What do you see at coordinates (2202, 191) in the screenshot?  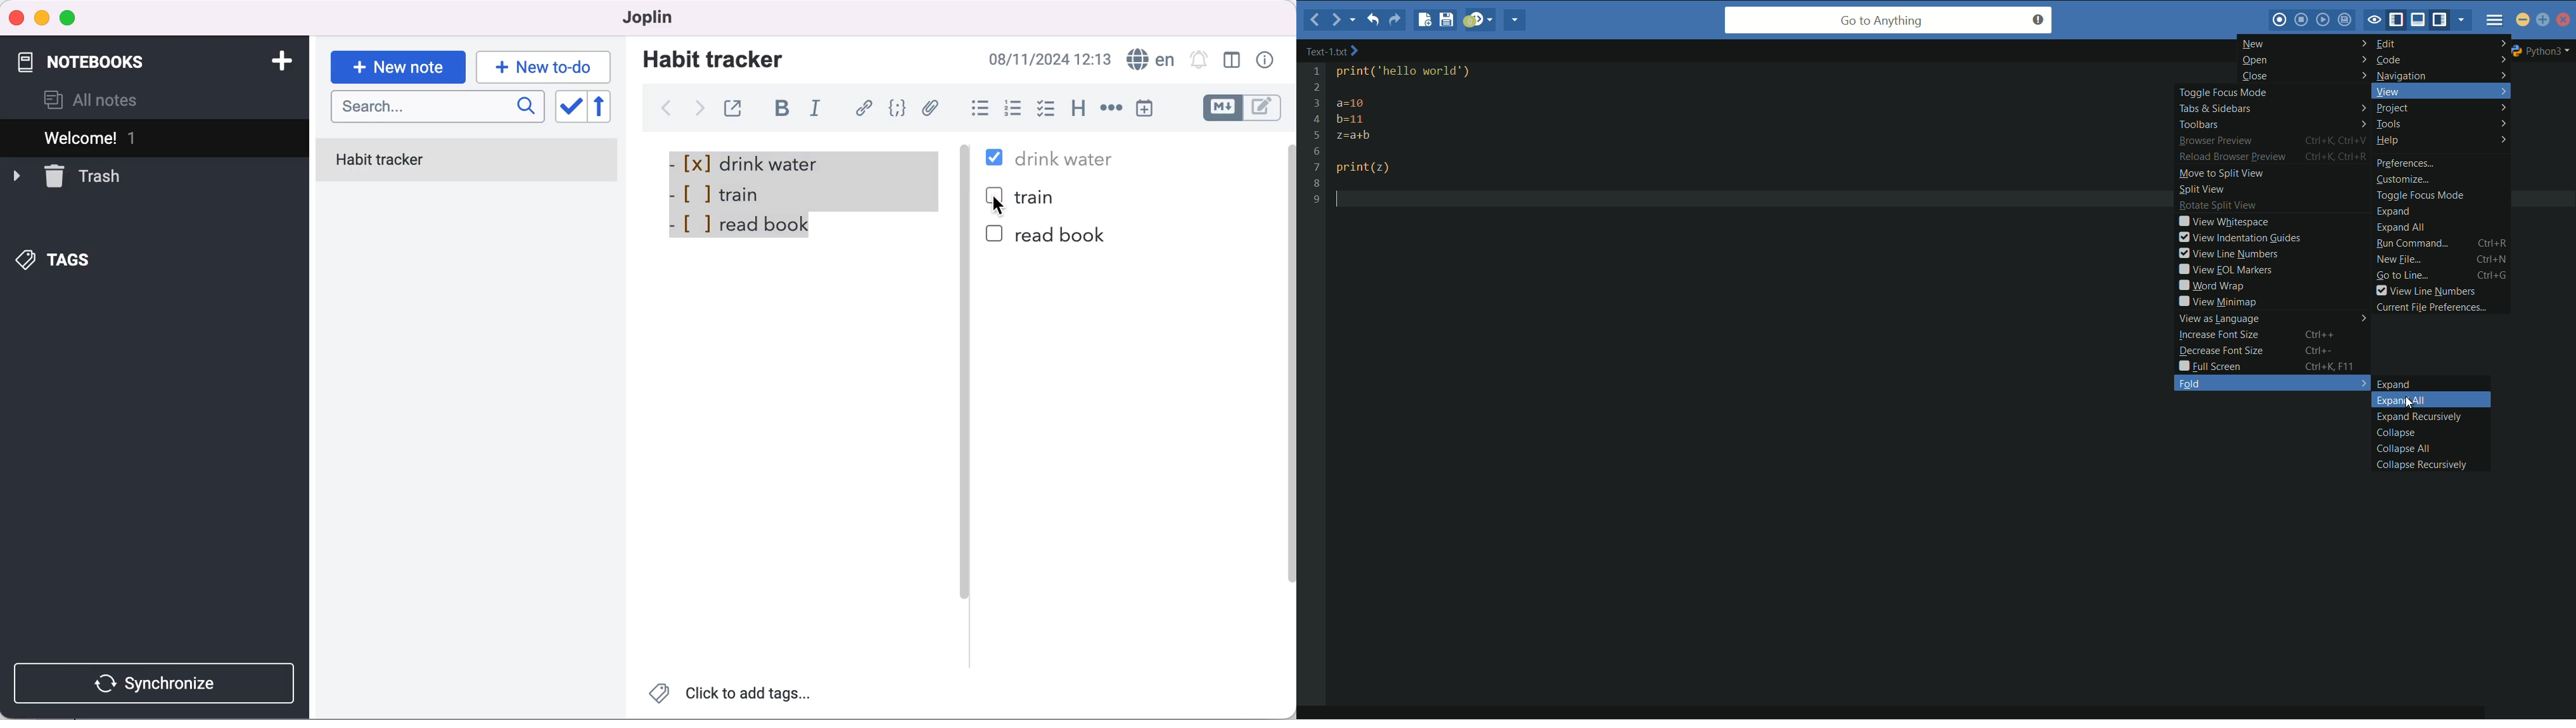 I see `split view` at bounding box center [2202, 191].